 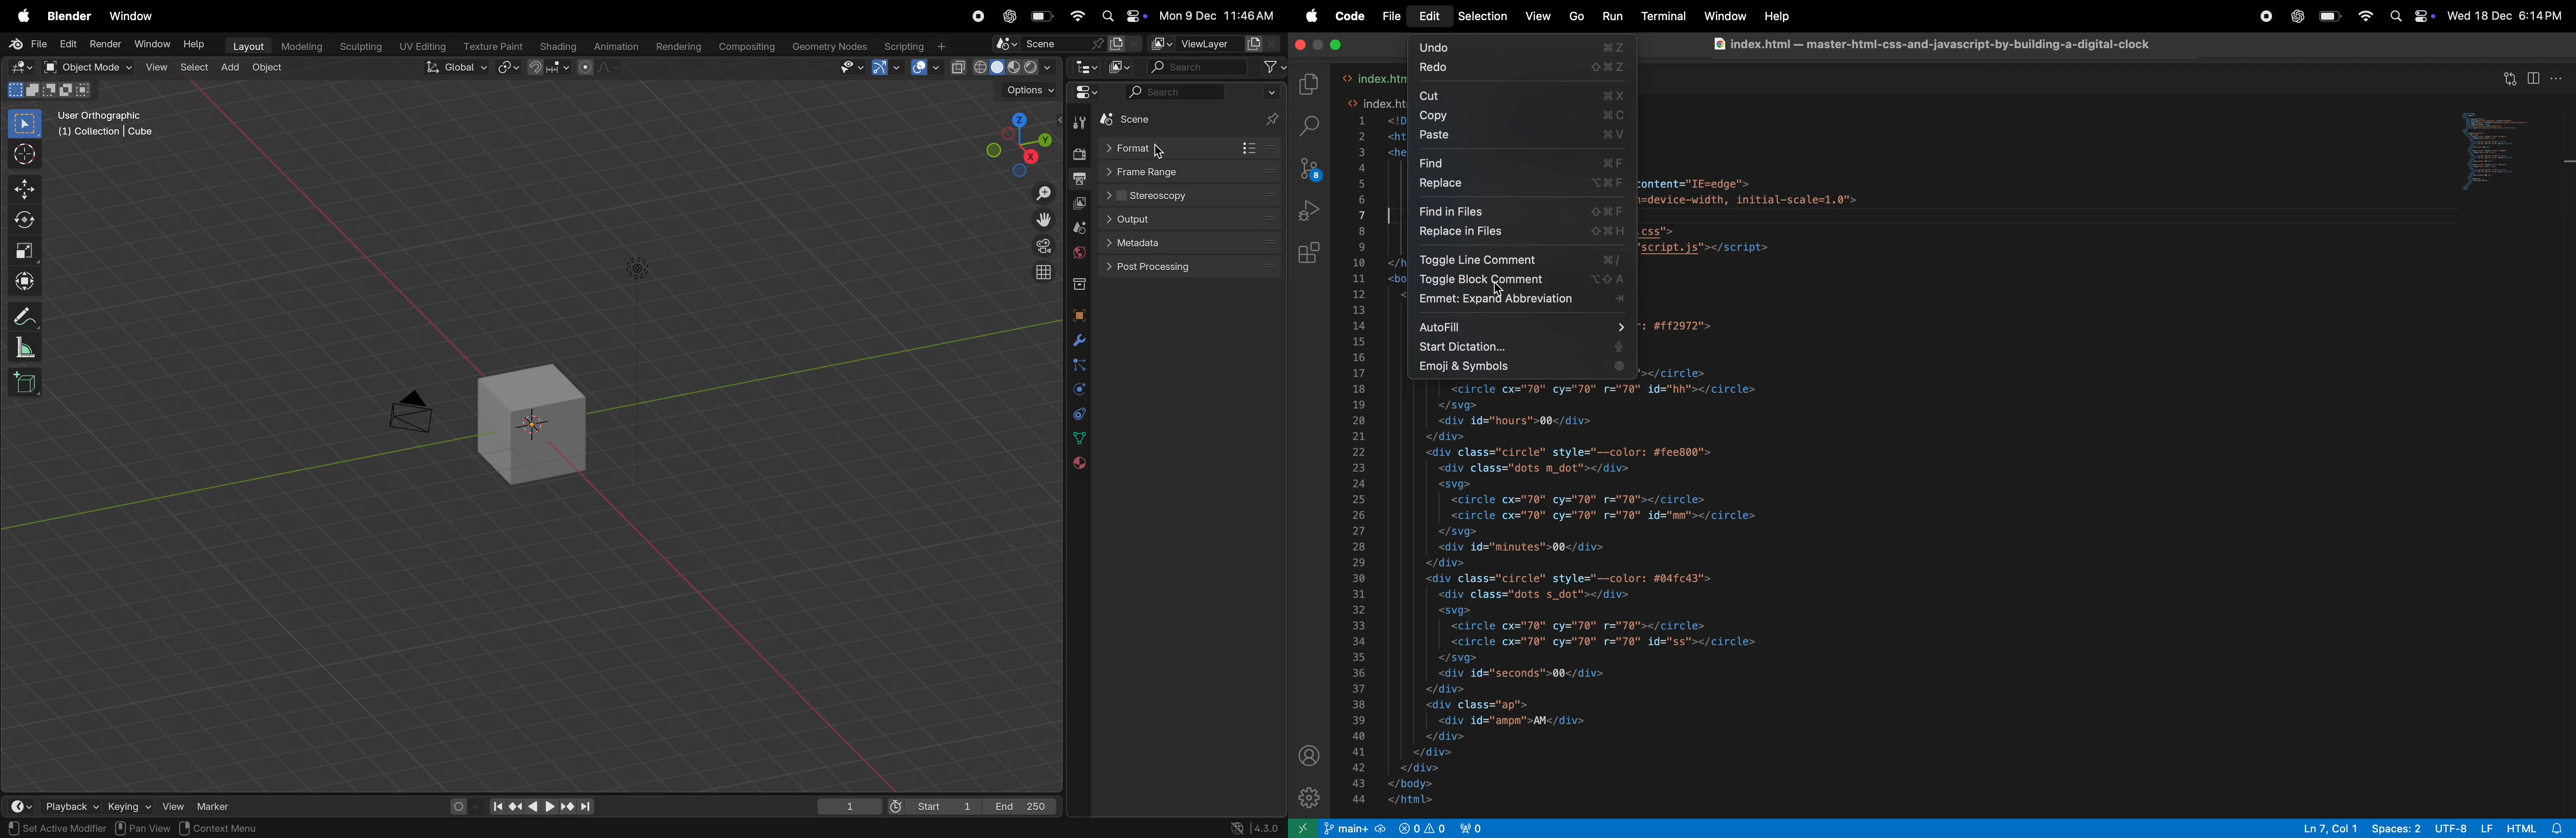 I want to click on view point, so click(x=1020, y=141).